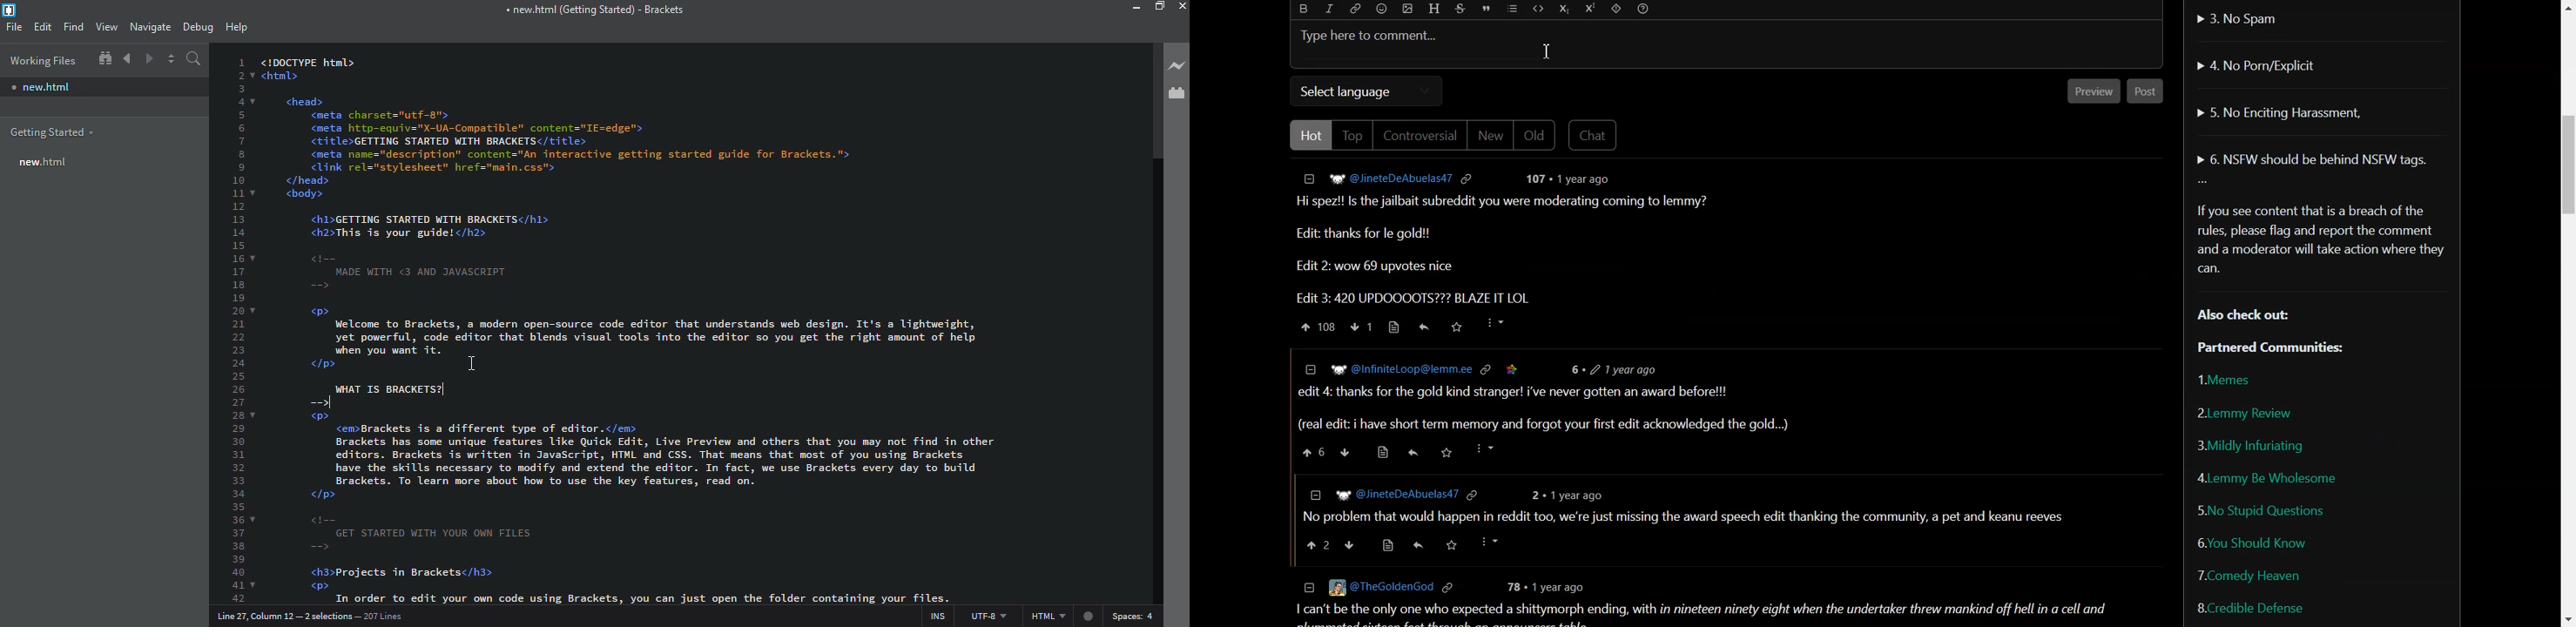 The width and height of the screenshot is (2576, 644). I want to click on downvote, so click(1349, 544).